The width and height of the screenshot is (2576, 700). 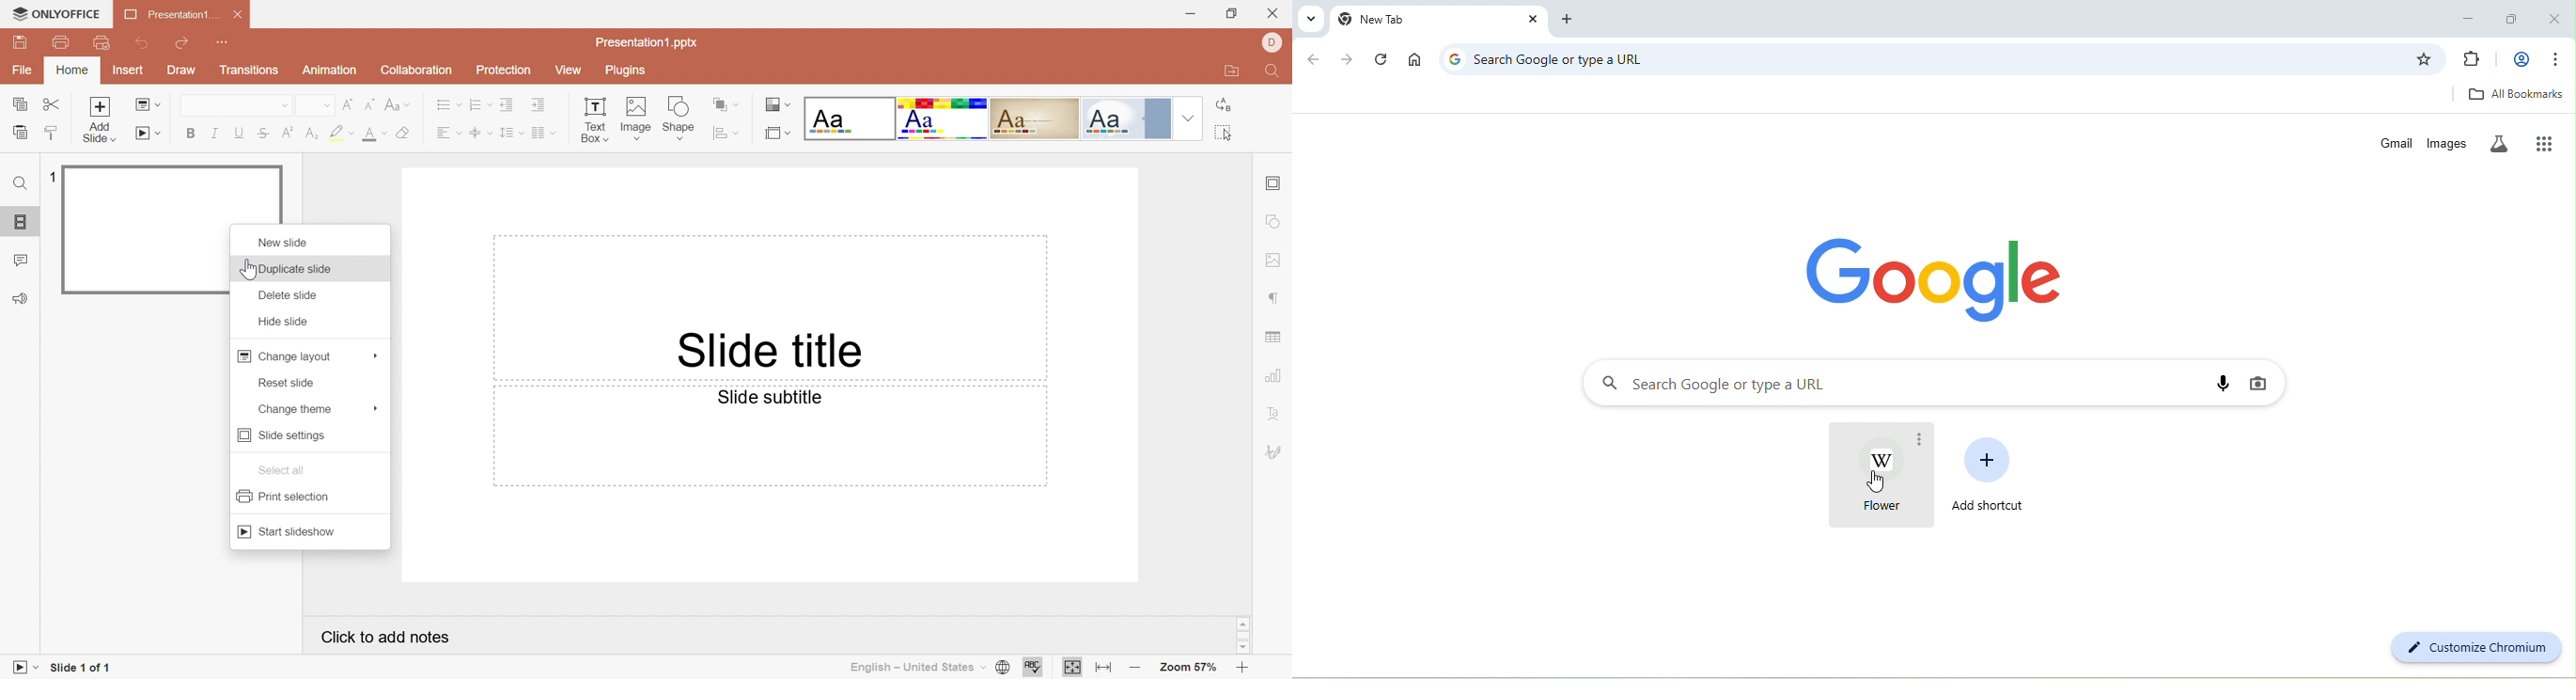 I want to click on Drop Down, so click(x=326, y=104).